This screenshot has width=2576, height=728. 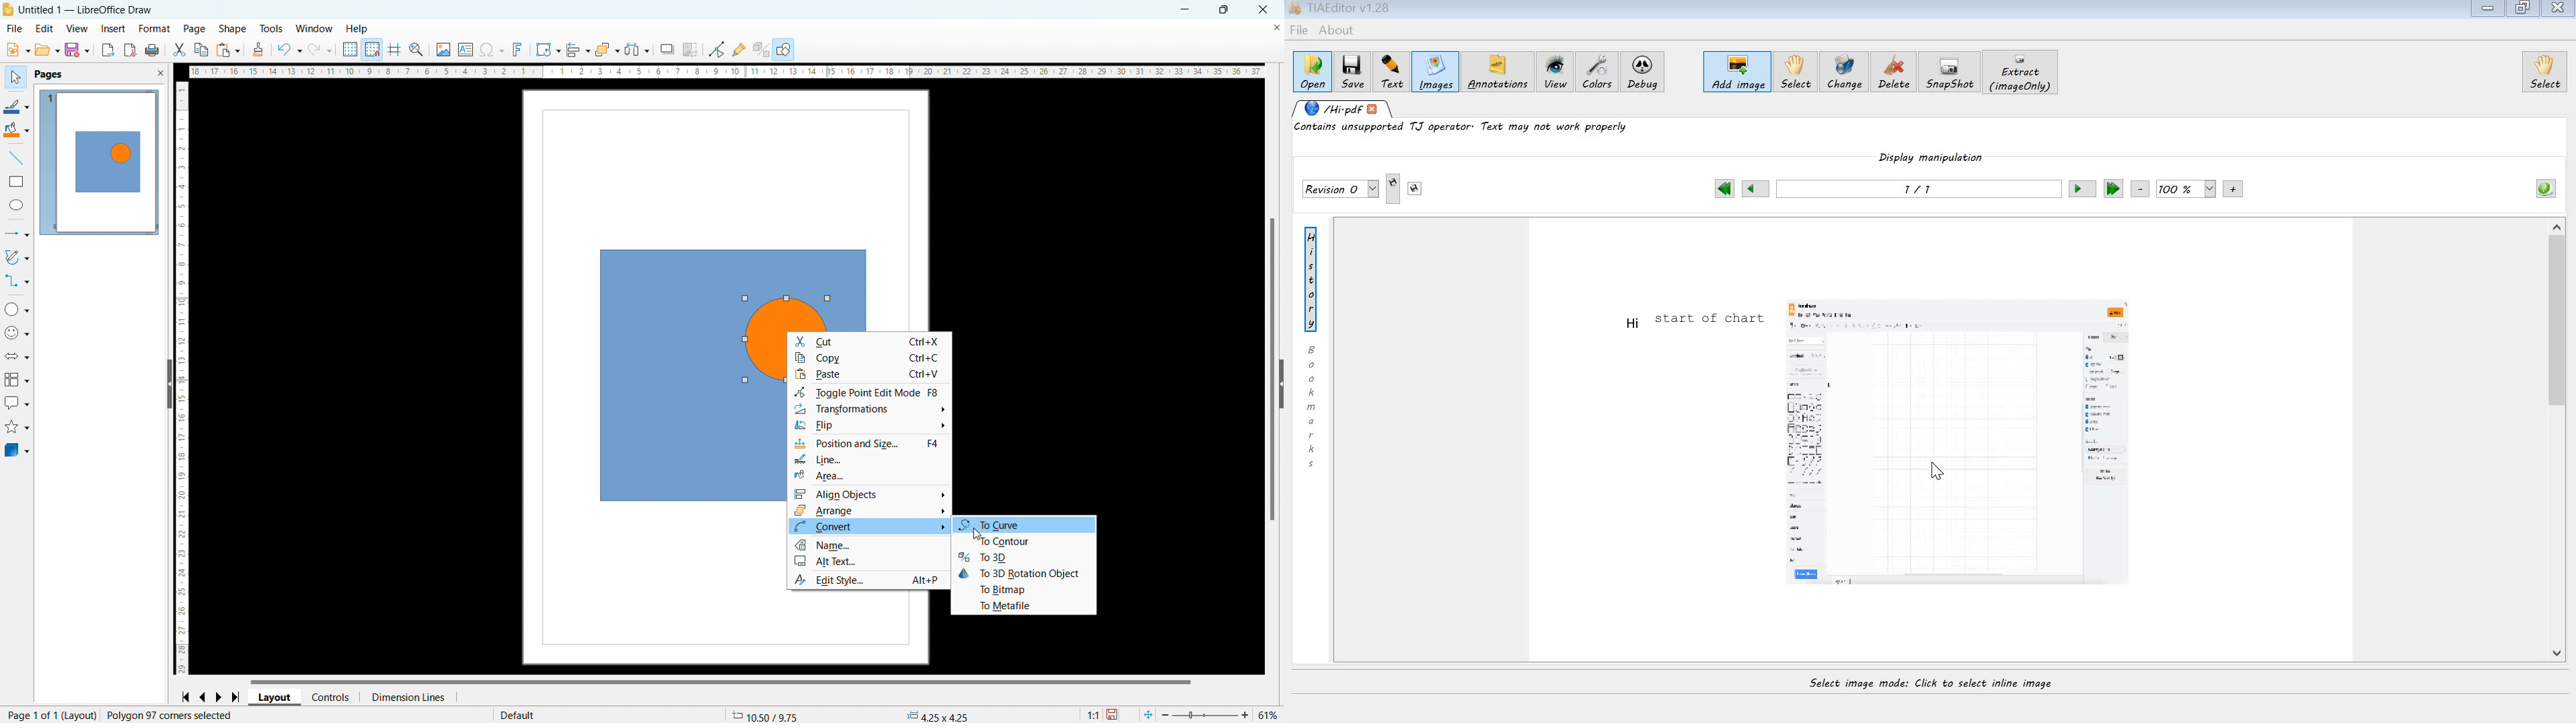 What do you see at coordinates (1115, 714) in the screenshot?
I see `save` at bounding box center [1115, 714].